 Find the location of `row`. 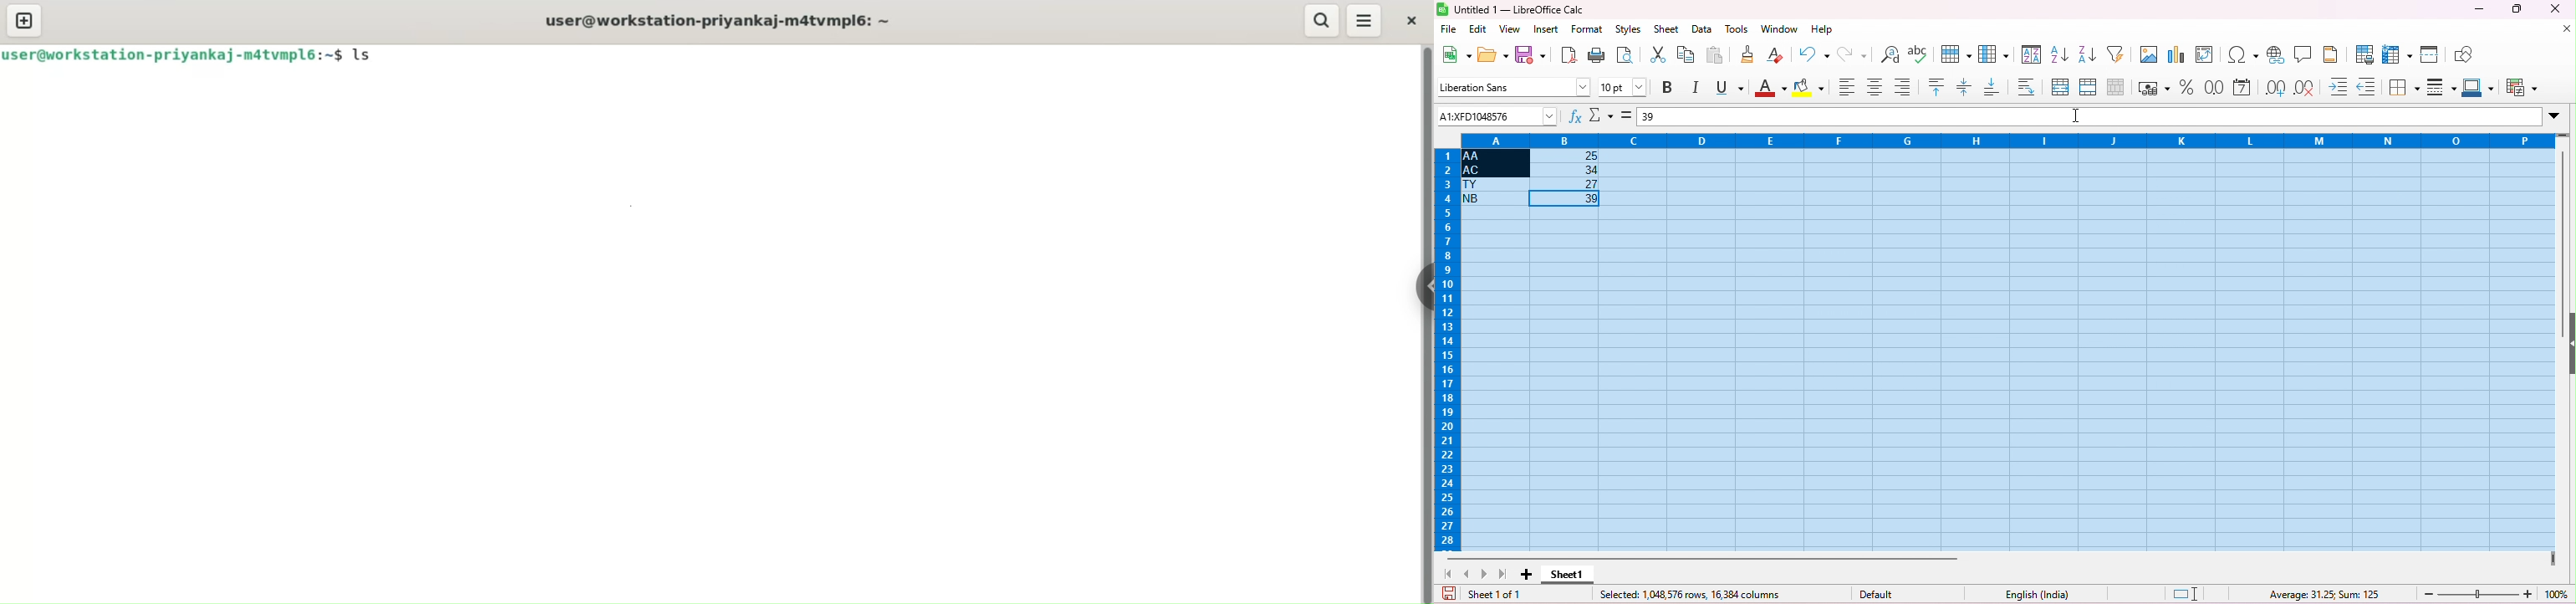

row is located at coordinates (1954, 54).